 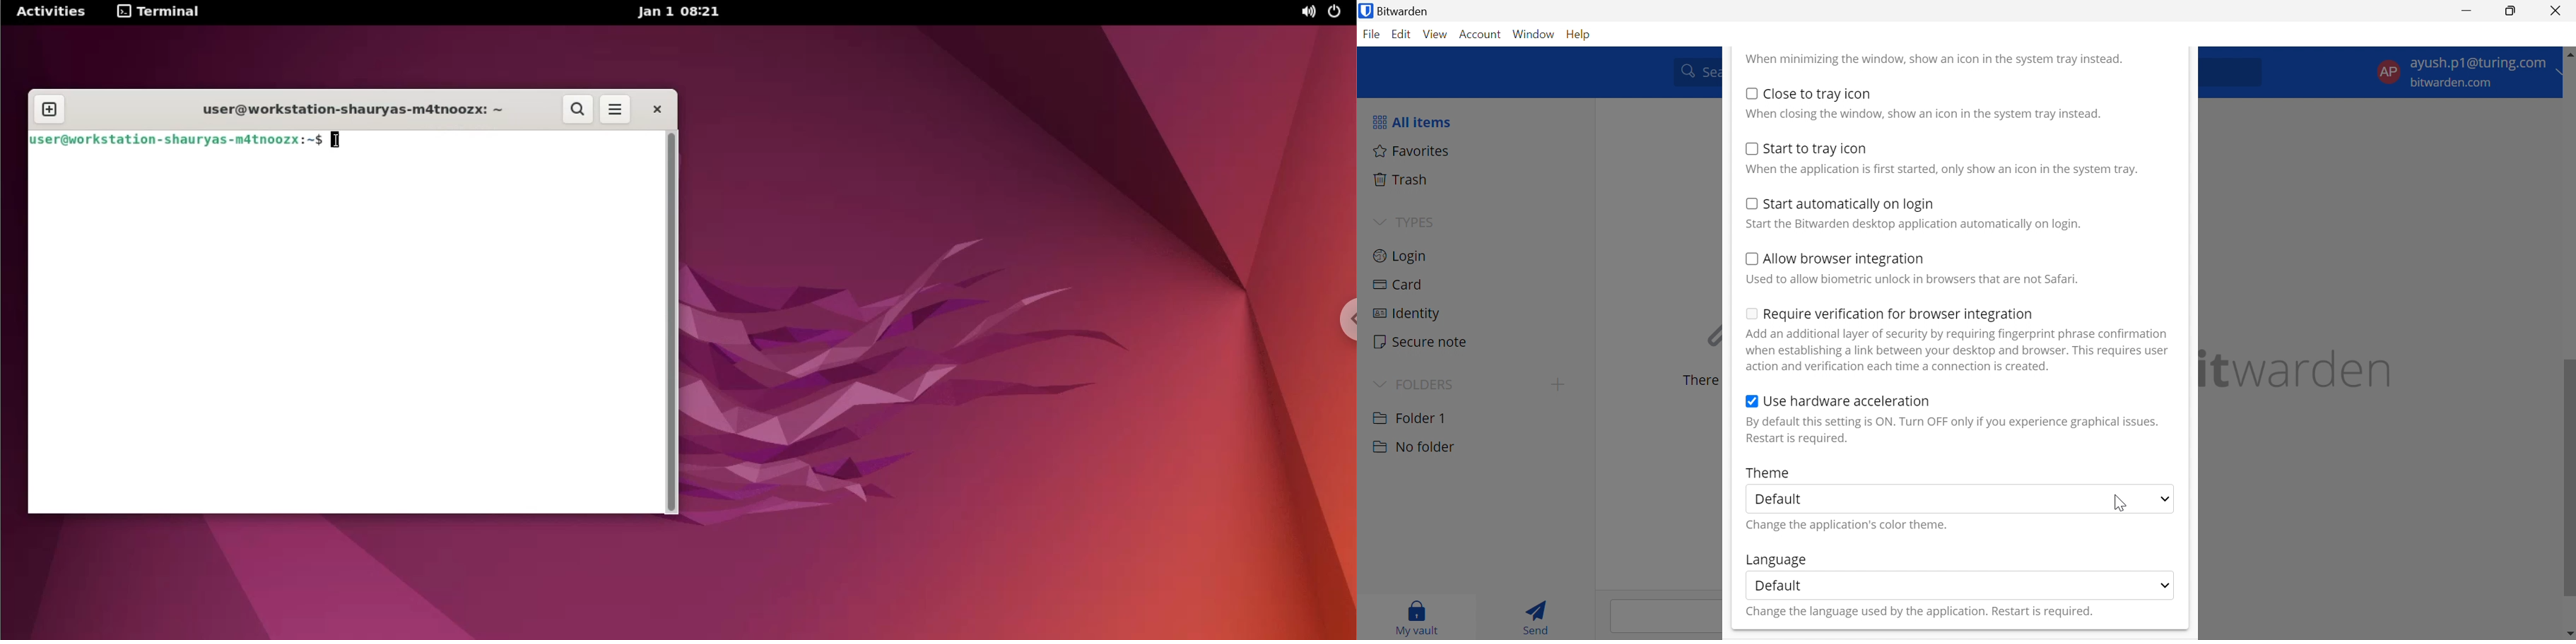 What do you see at coordinates (1373, 35) in the screenshot?
I see `File` at bounding box center [1373, 35].